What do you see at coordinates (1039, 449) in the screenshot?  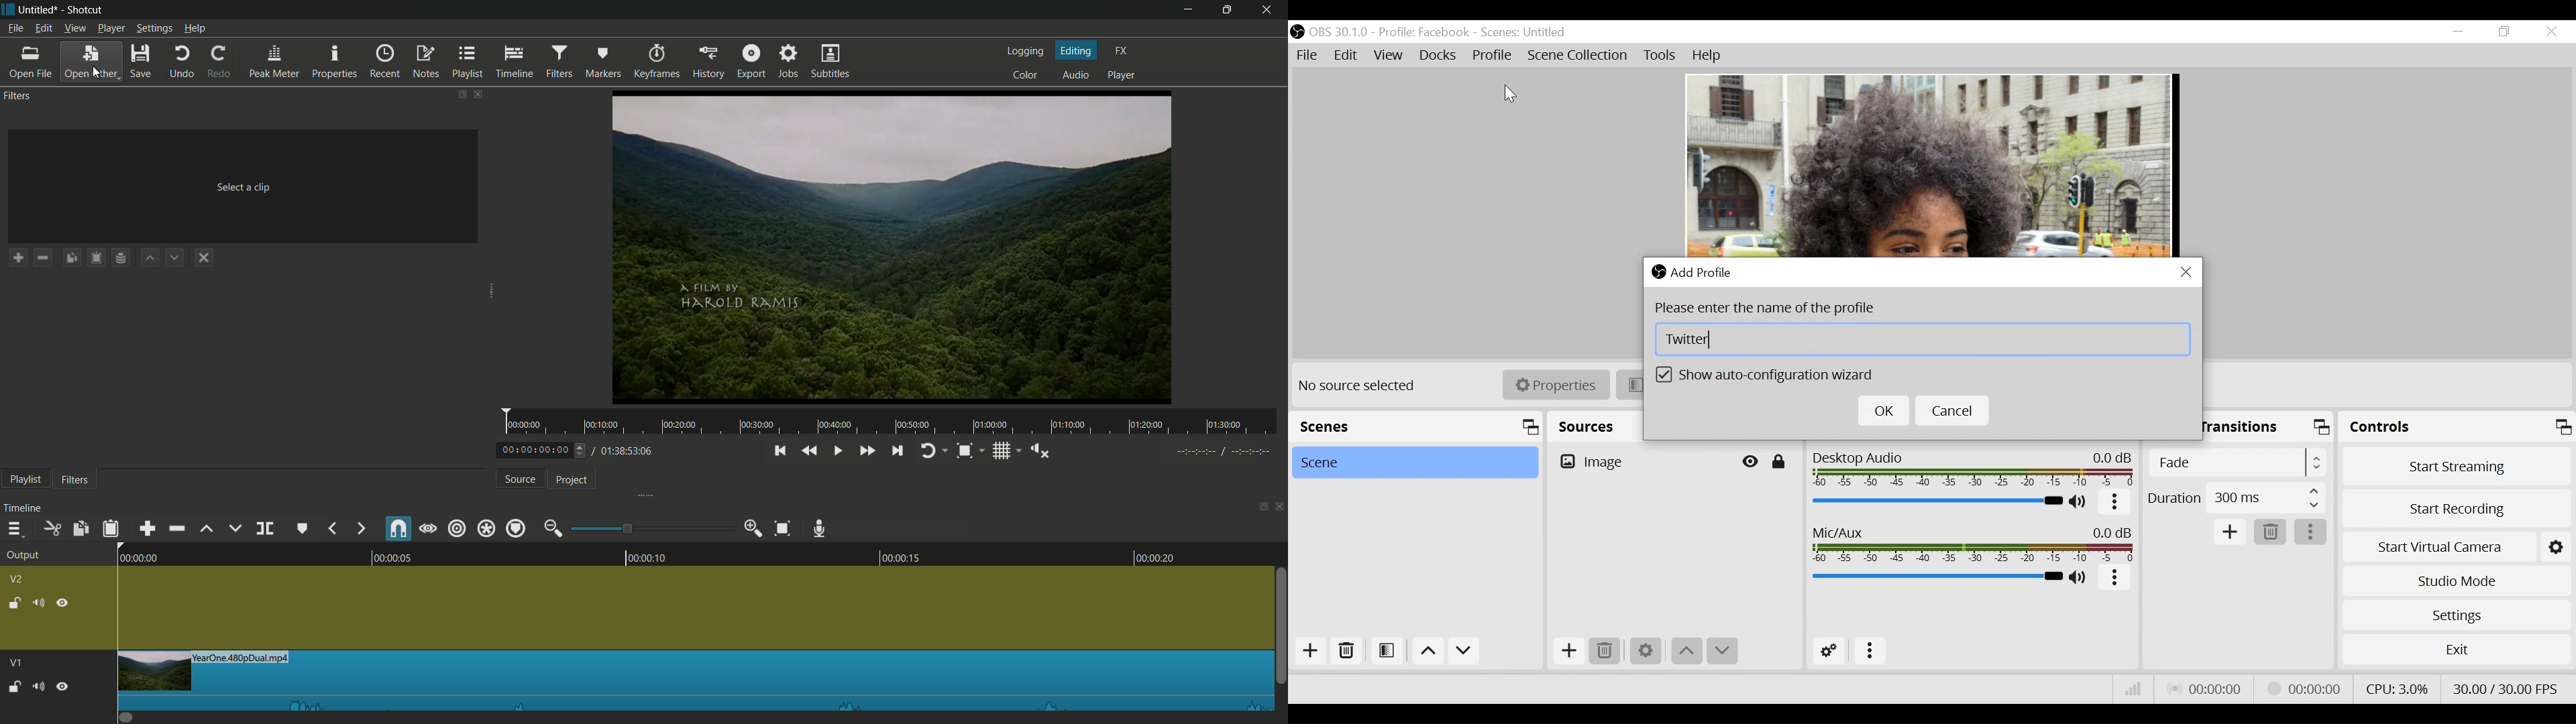 I see `show volume control` at bounding box center [1039, 449].